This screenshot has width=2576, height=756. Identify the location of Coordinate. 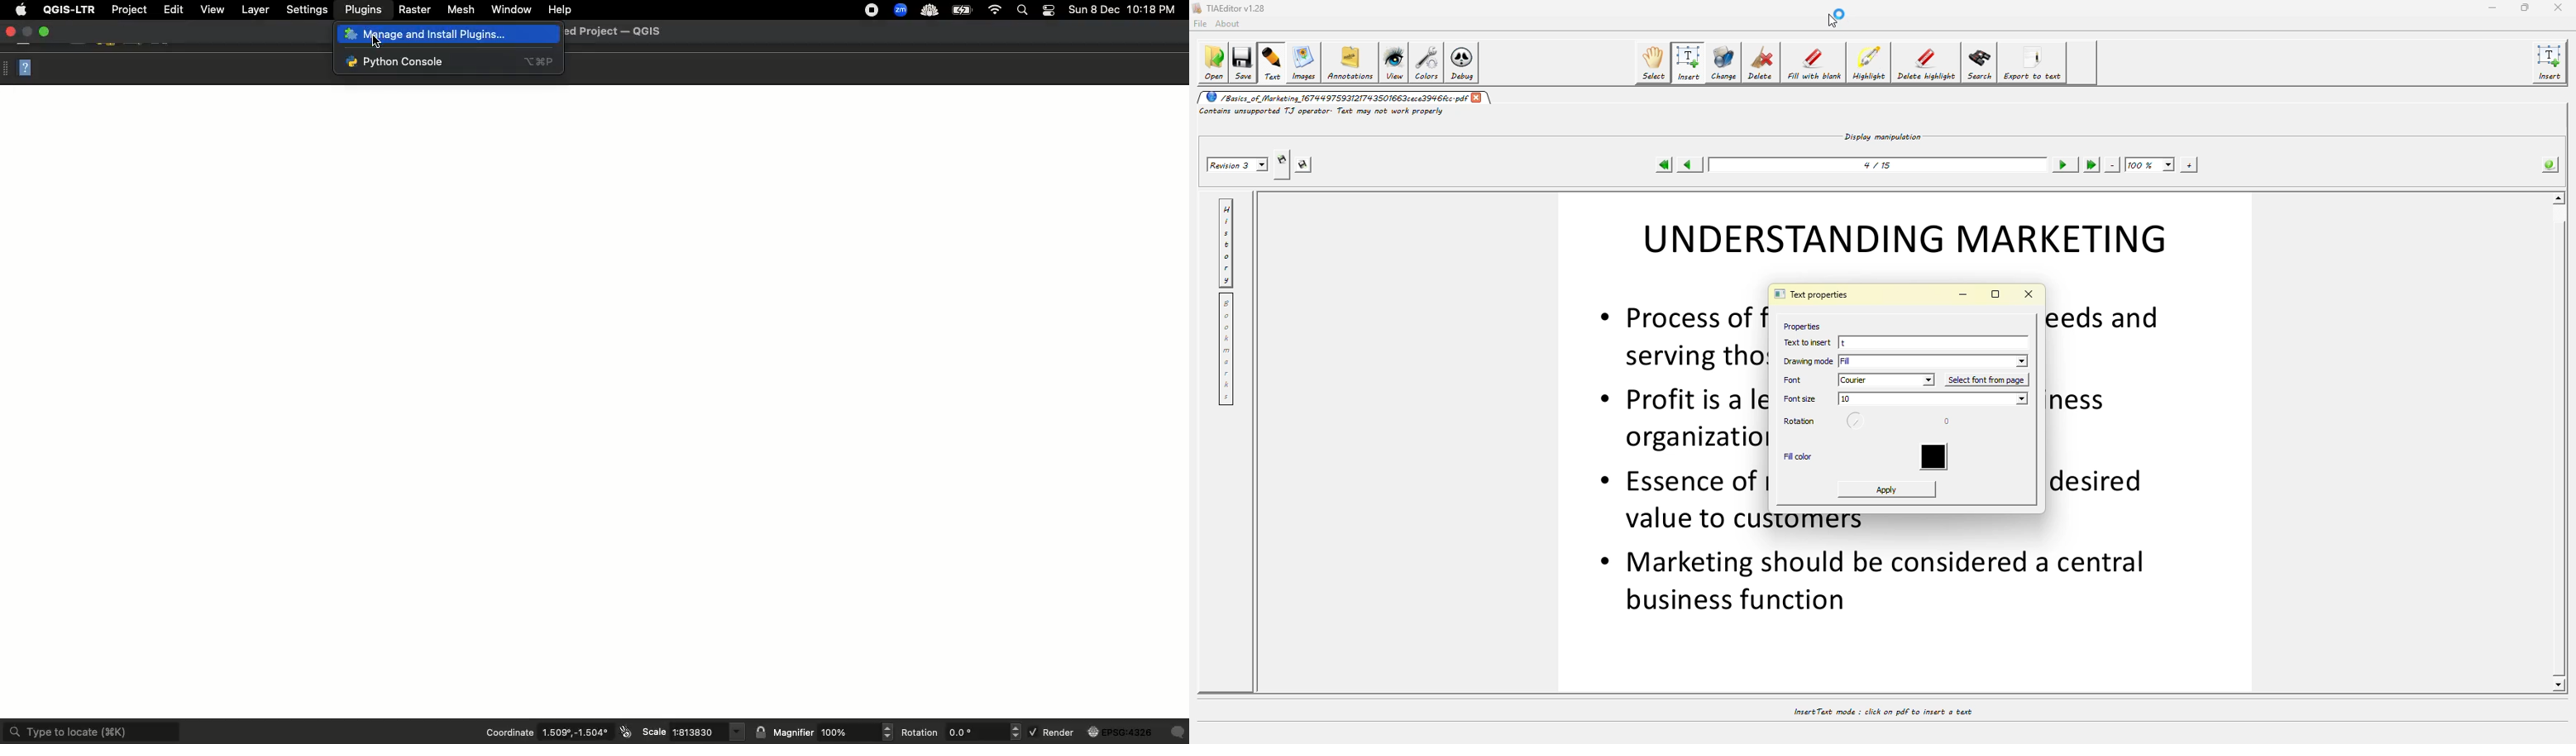
(557, 732).